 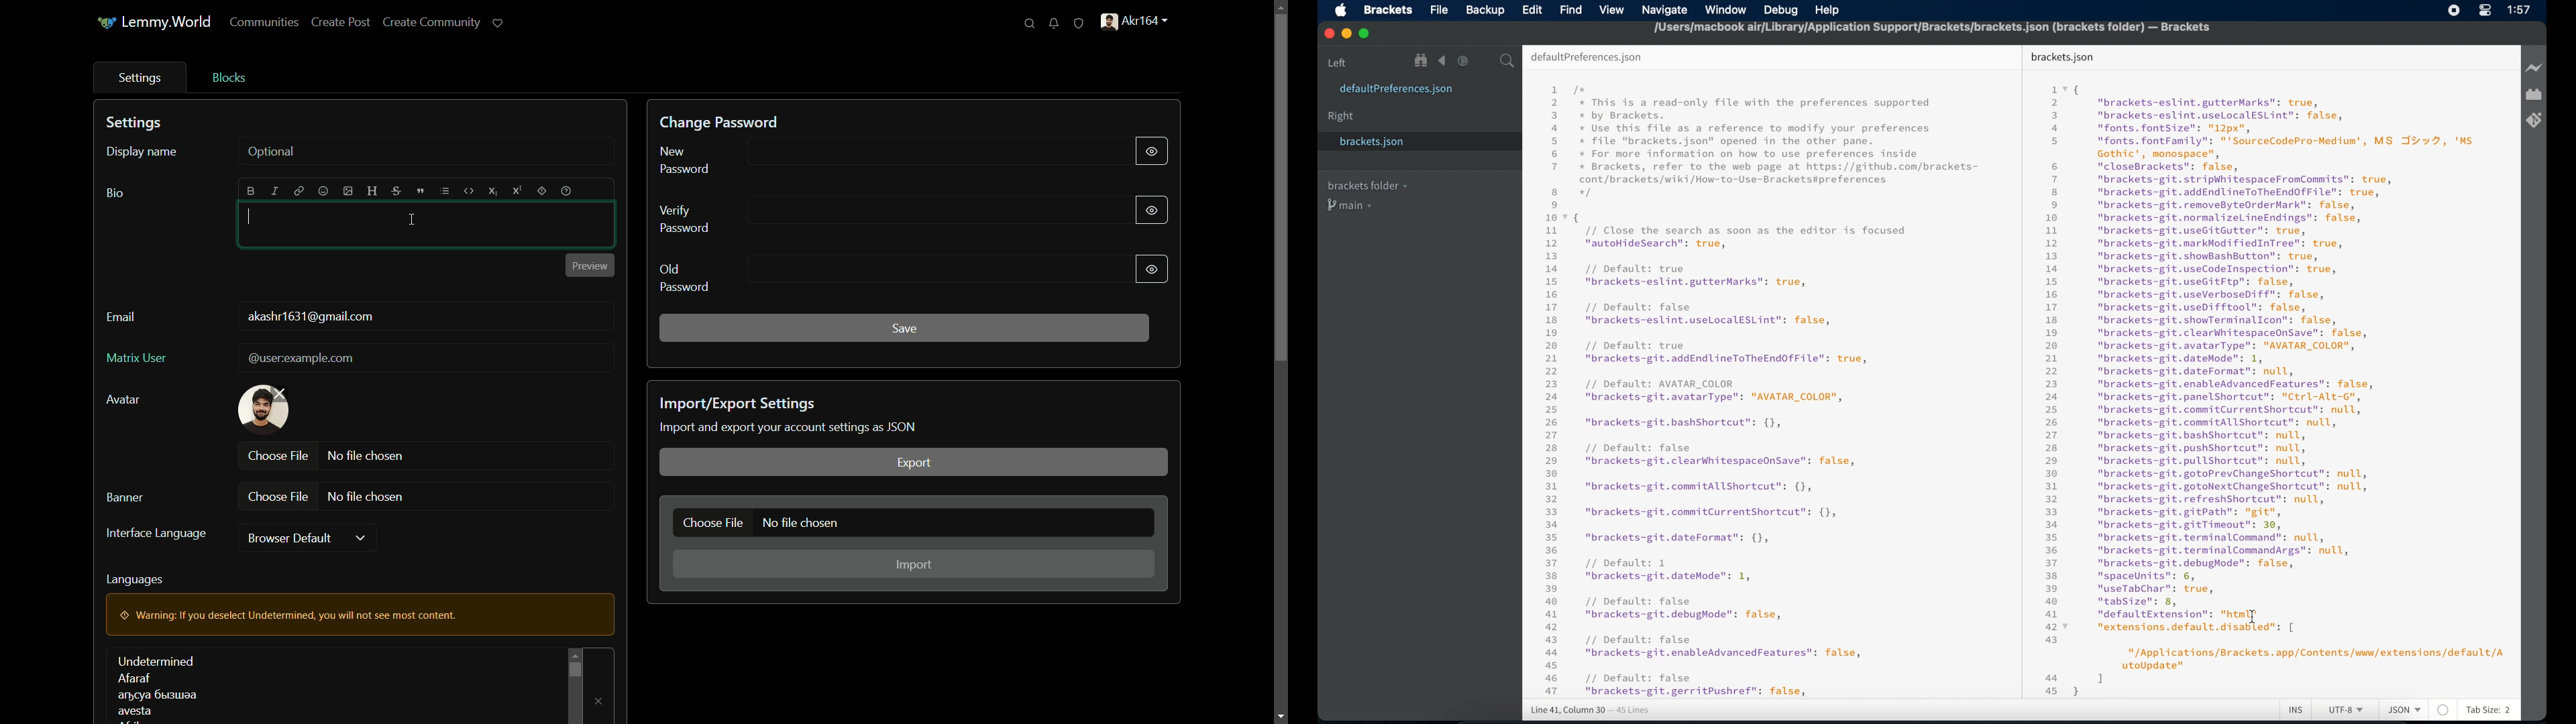 What do you see at coordinates (229, 78) in the screenshot?
I see `blocks tab` at bounding box center [229, 78].